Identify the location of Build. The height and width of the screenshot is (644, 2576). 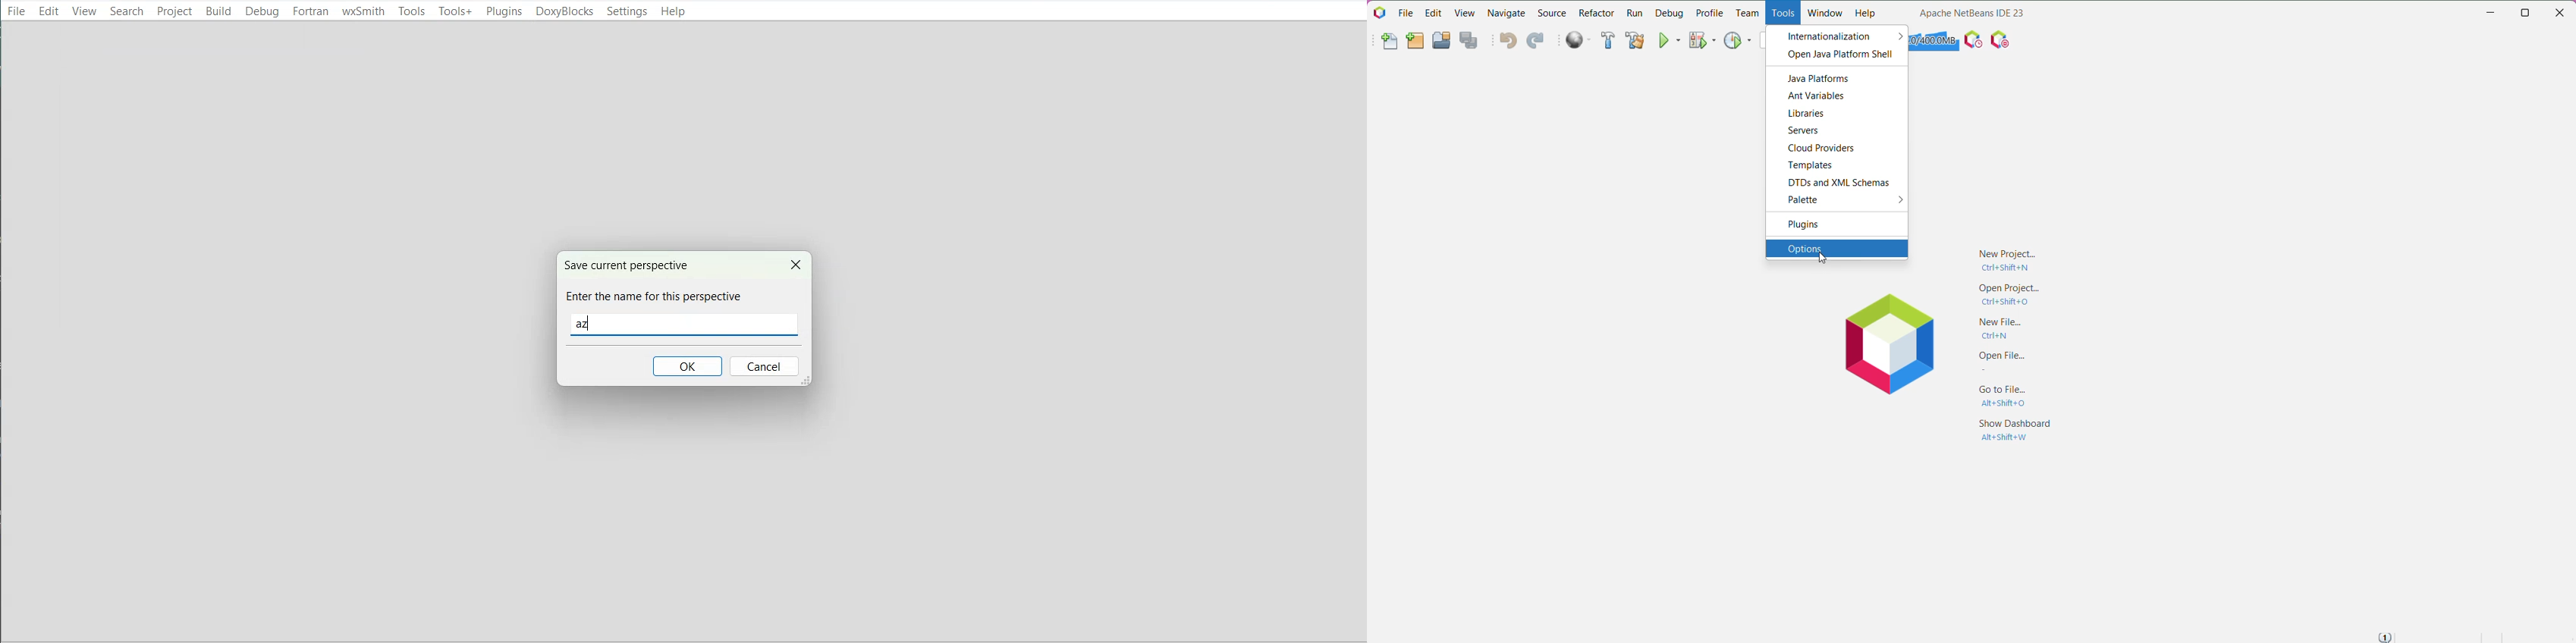
(218, 11).